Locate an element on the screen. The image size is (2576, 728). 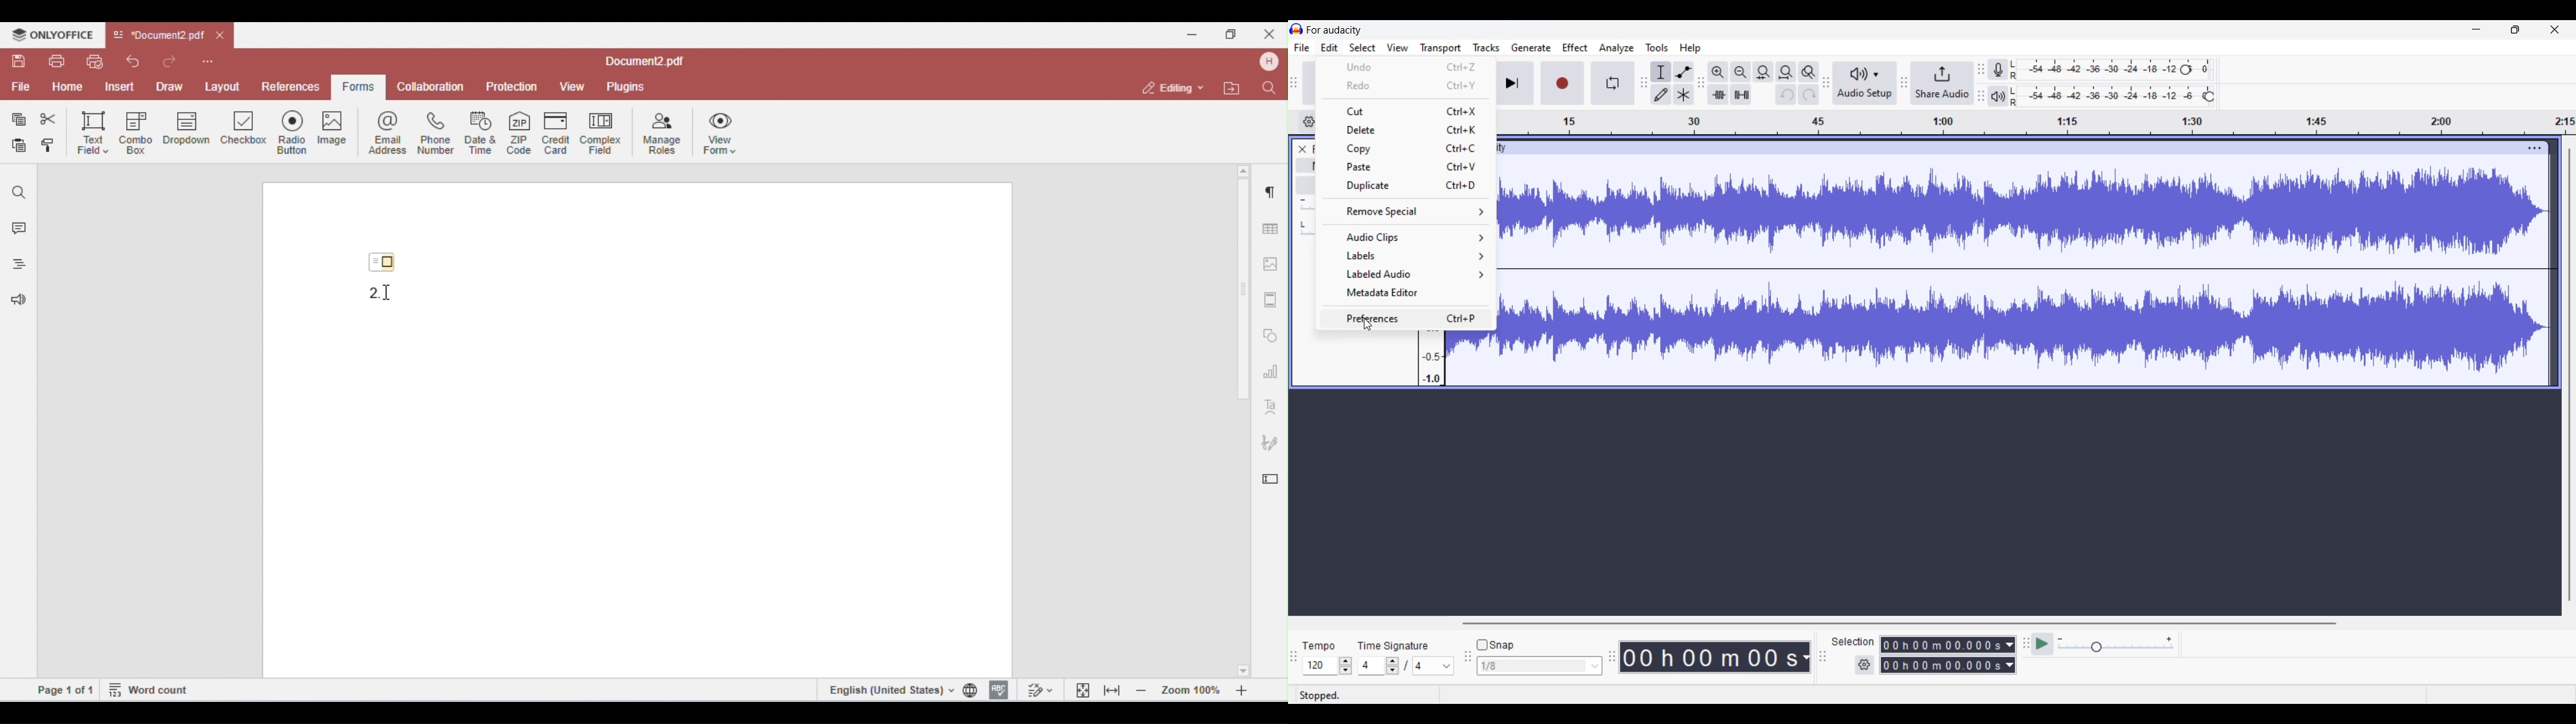
View menu is located at coordinates (1397, 48).